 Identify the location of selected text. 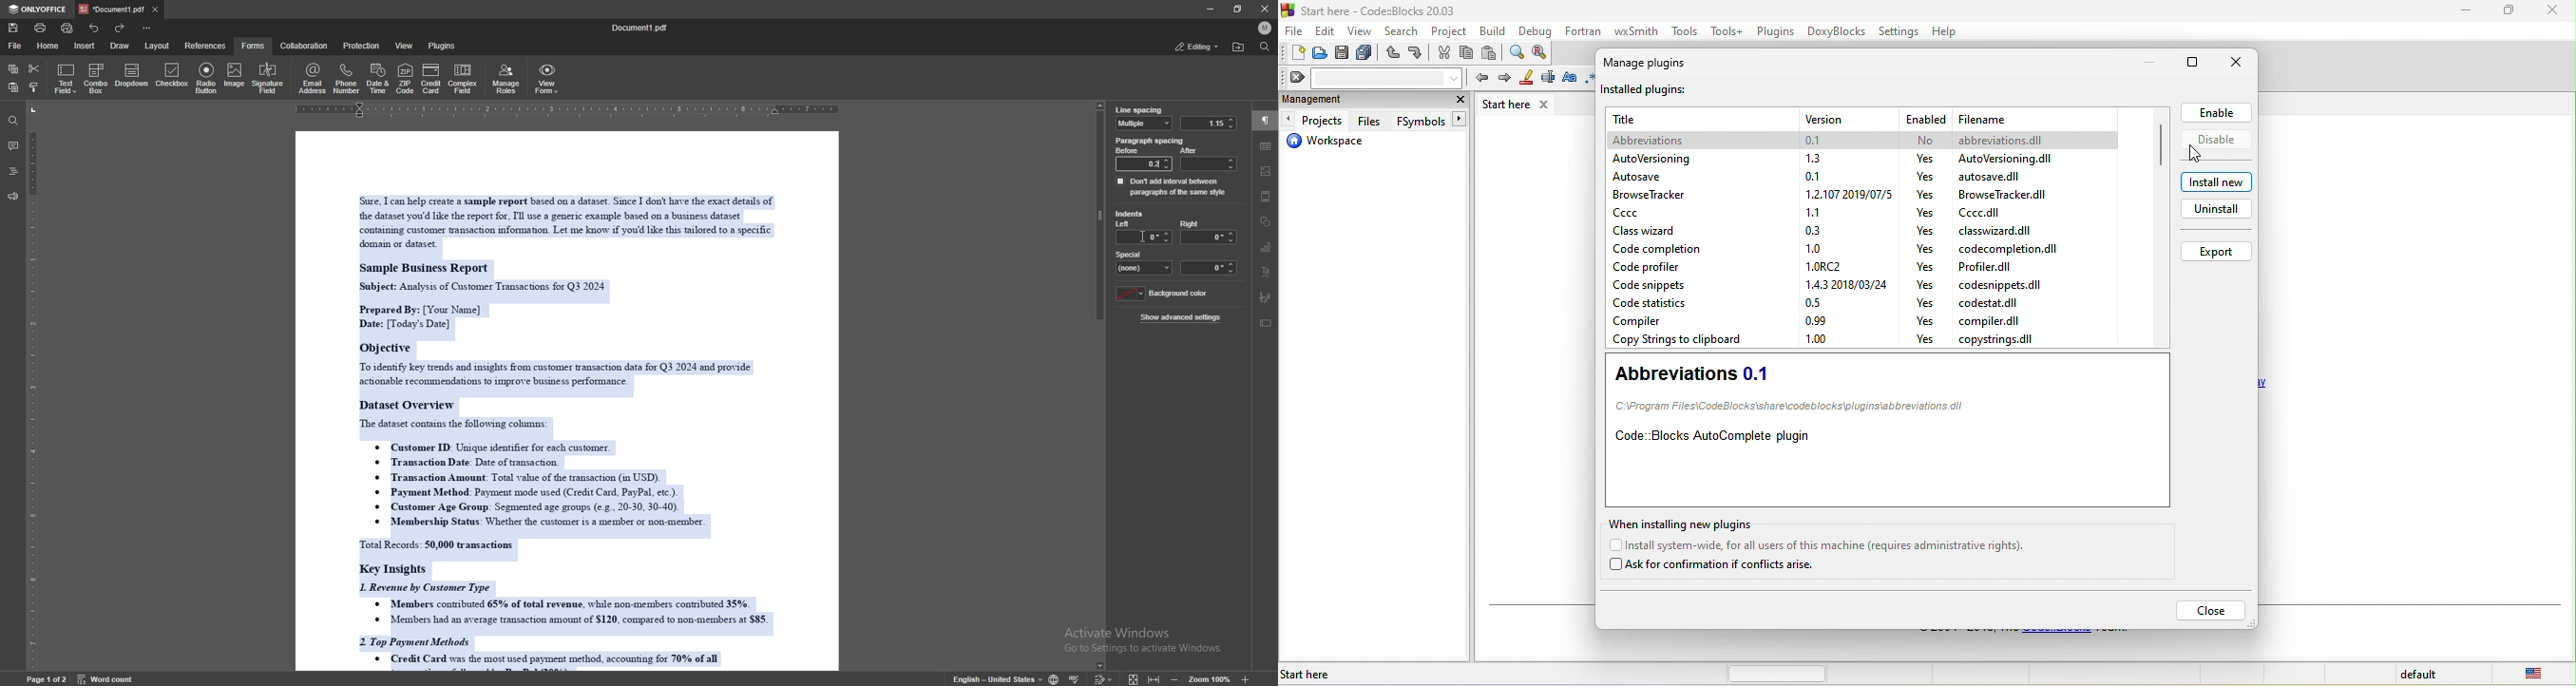
(1548, 80).